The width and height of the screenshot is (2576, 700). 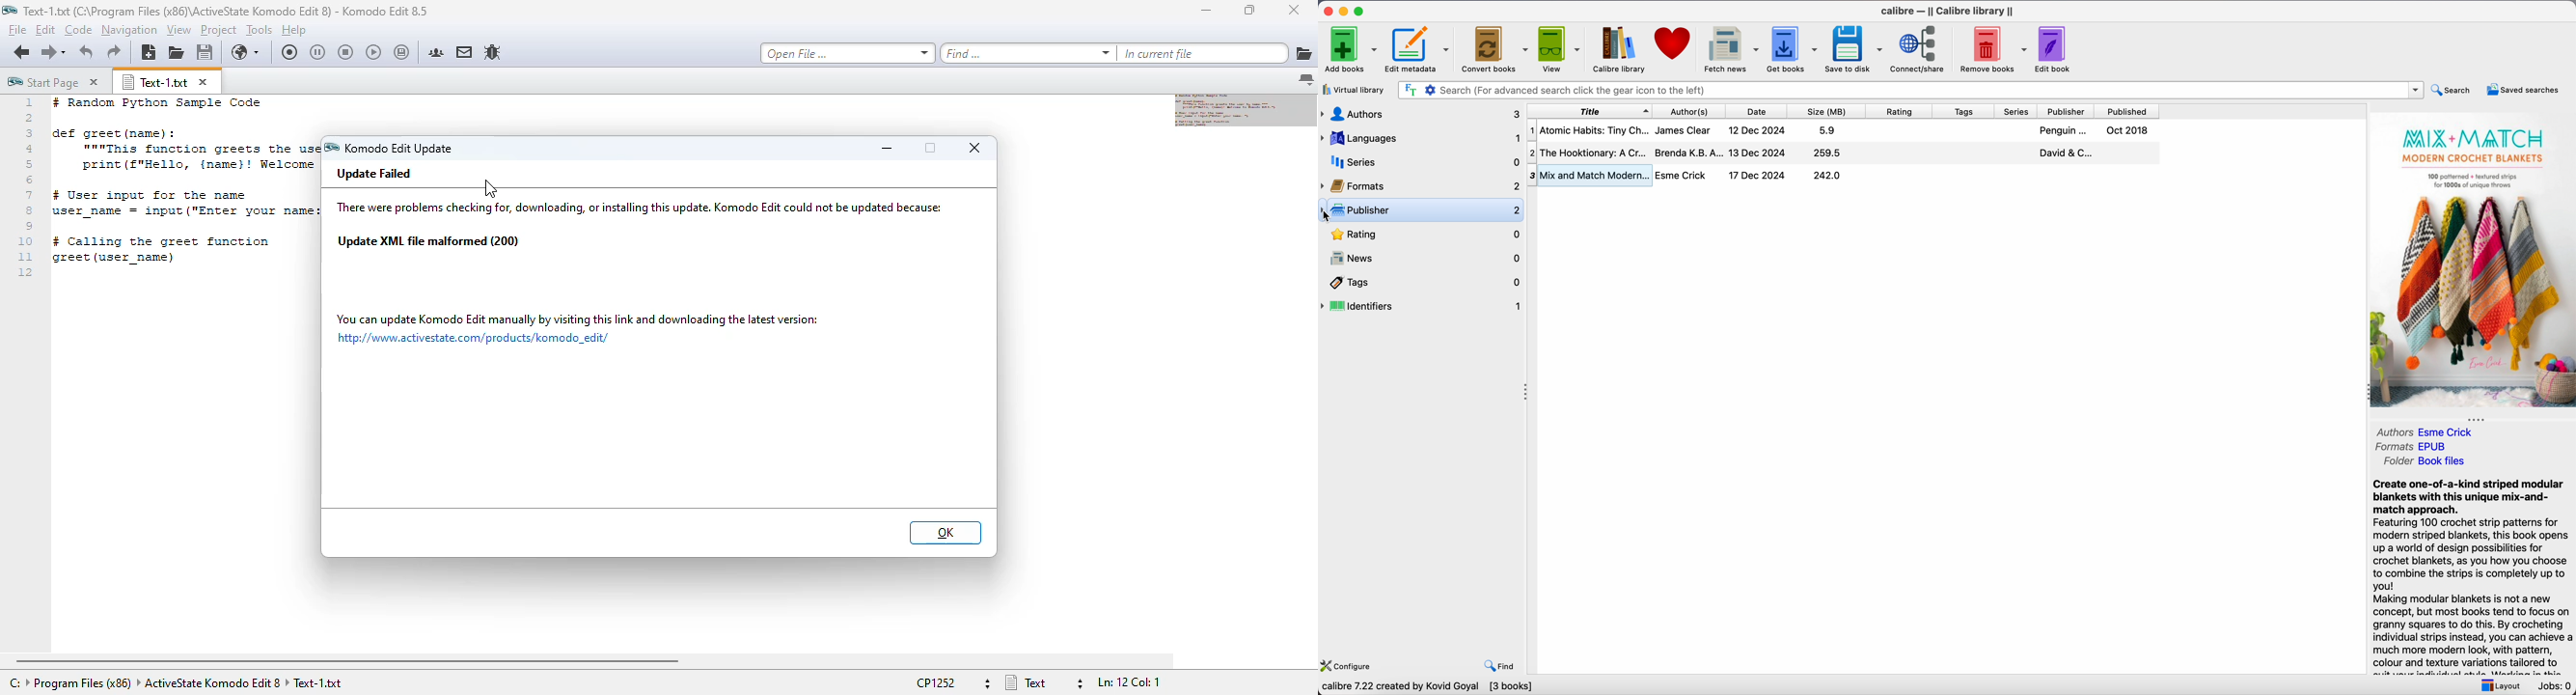 I want to click on line numbers, so click(x=27, y=188).